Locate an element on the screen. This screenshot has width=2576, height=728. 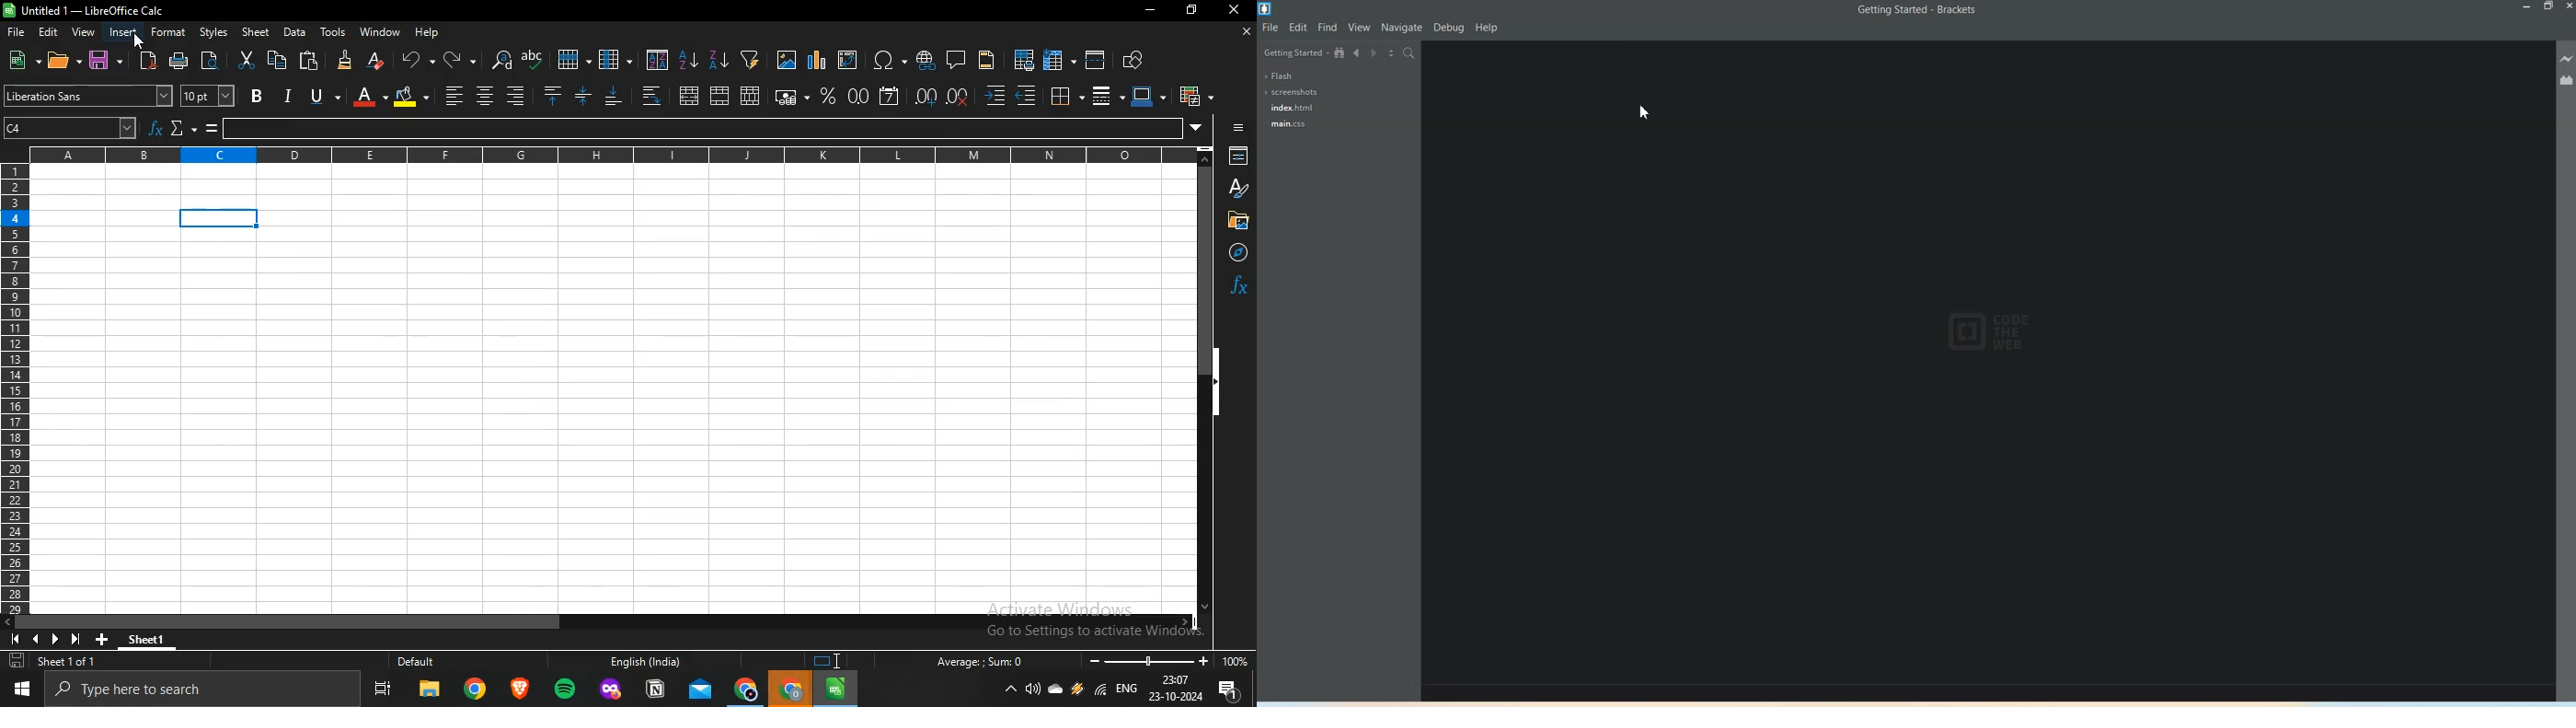
View in file tree is located at coordinates (1340, 52).